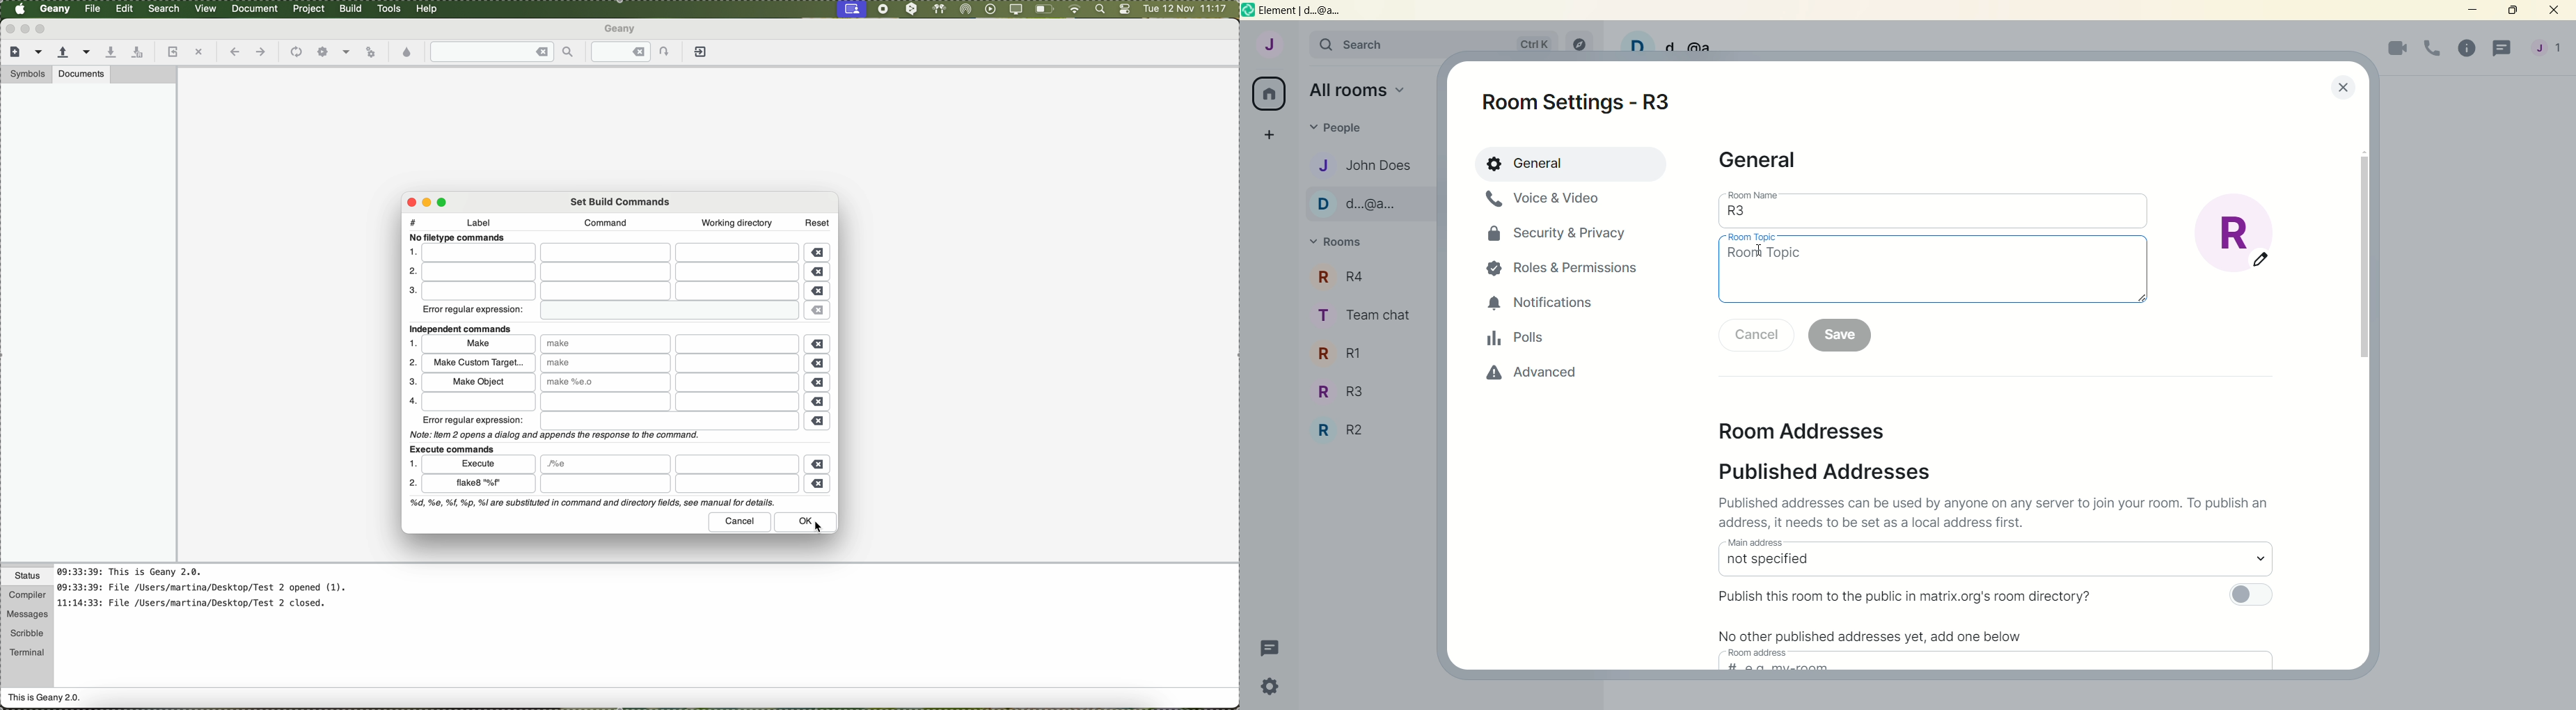 The image size is (2576, 728). I want to click on main address, so click(1753, 543).